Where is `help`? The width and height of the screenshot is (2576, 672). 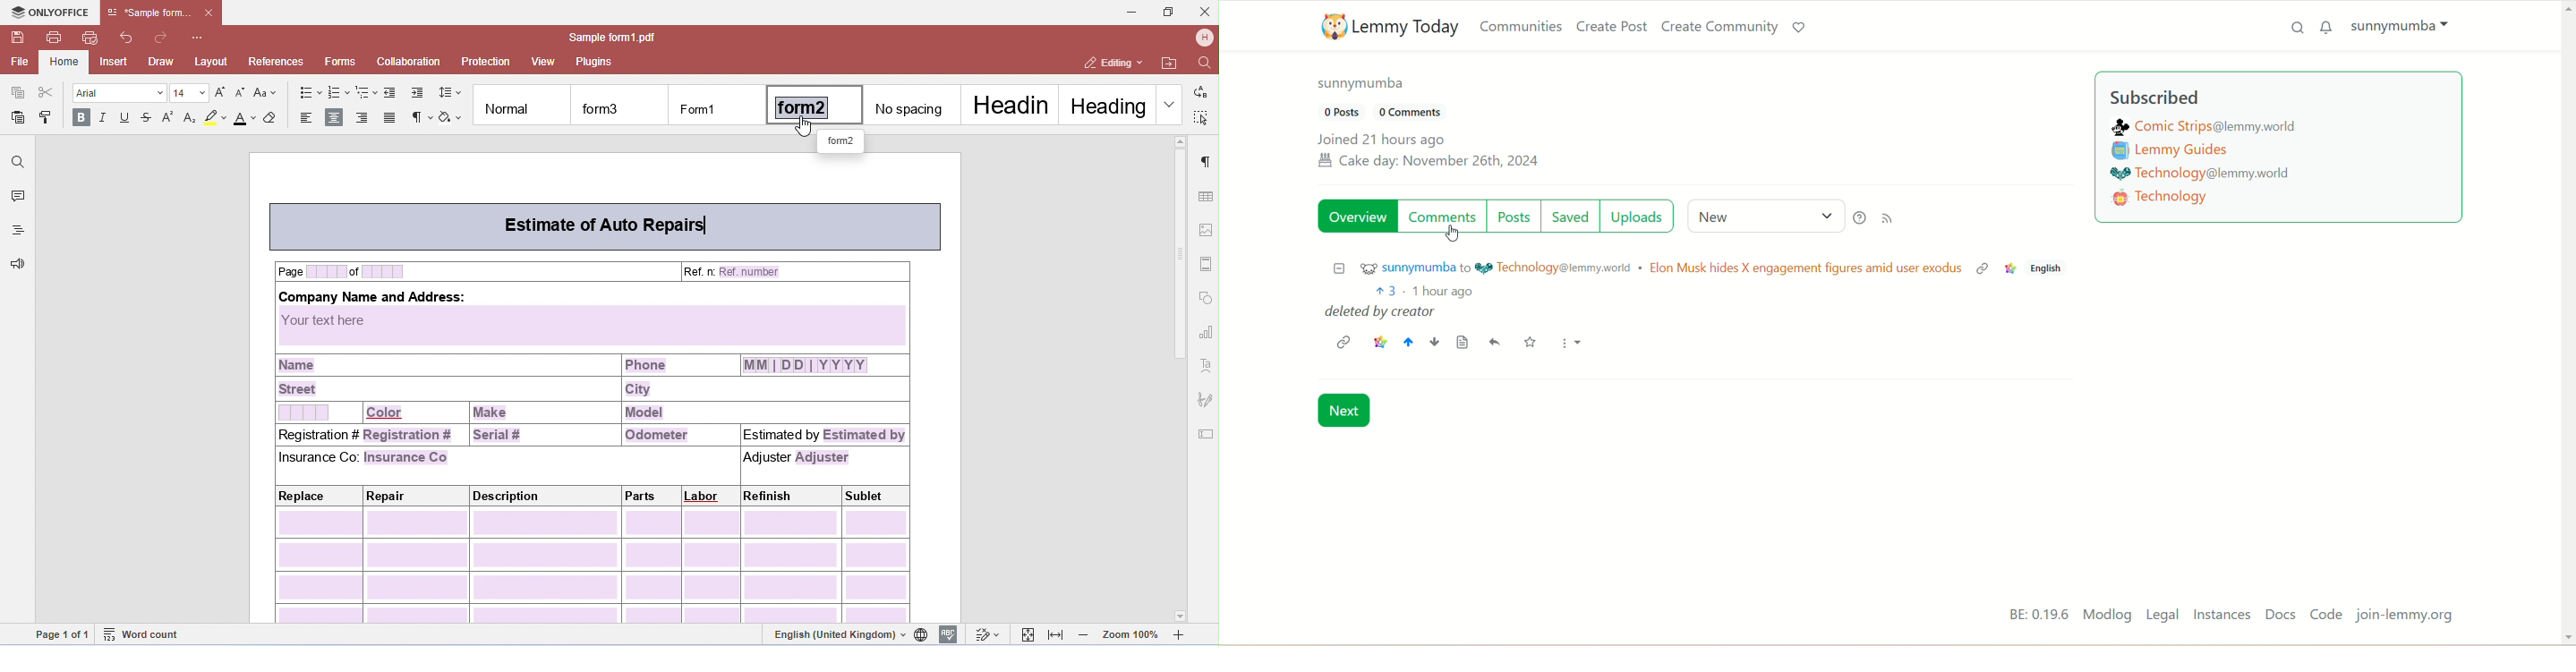 help is located at coordinates (1859, 216).